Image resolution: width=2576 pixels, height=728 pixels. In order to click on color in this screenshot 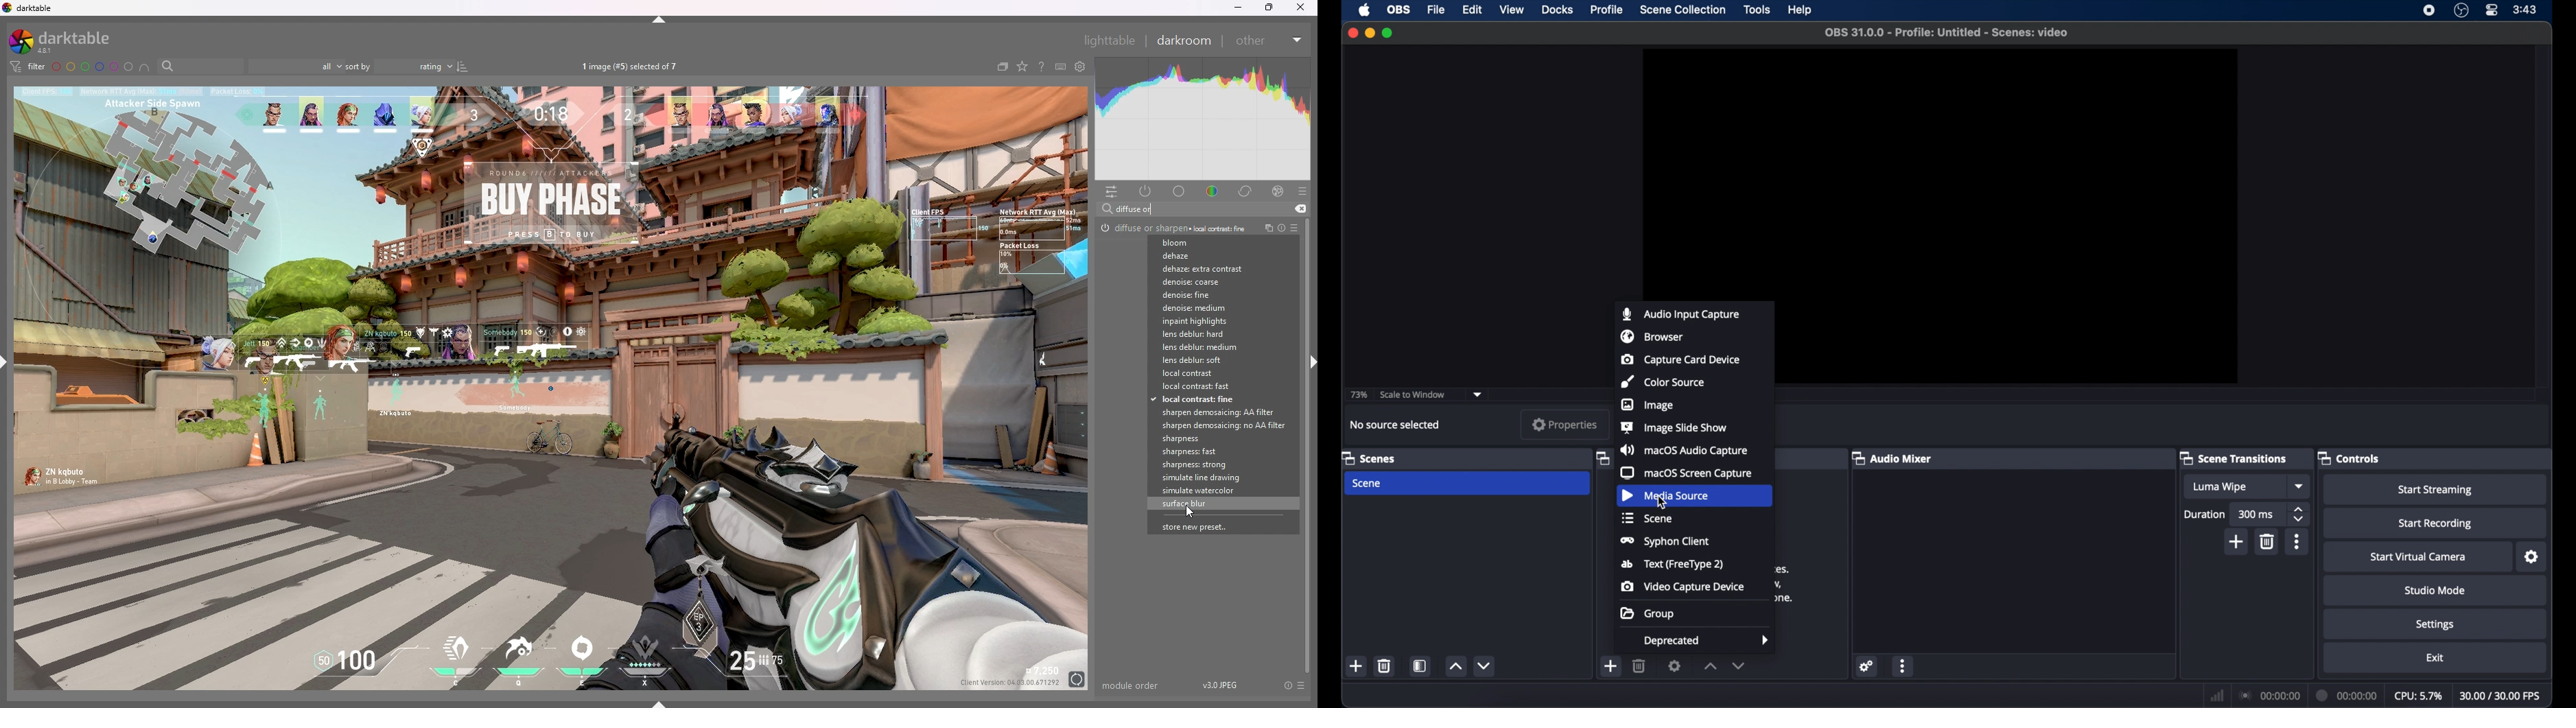, I will do `click(1213, 190)`.